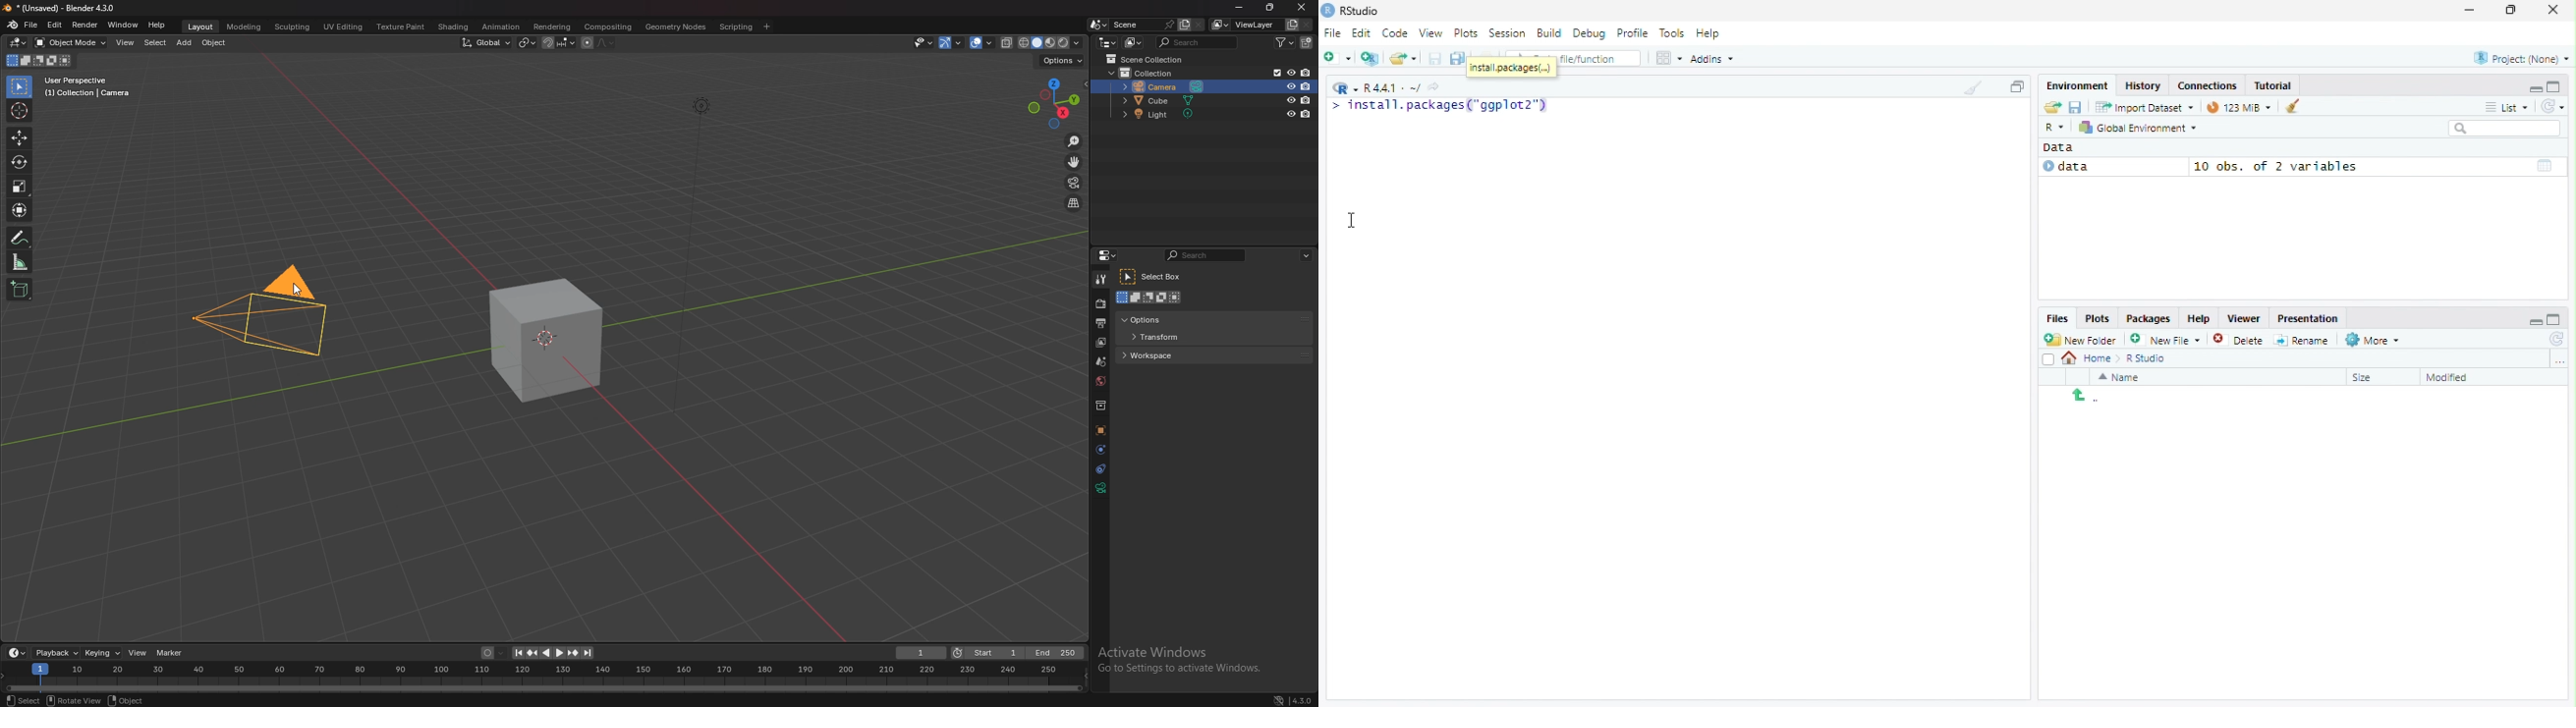 The height and width of the screenshot is (728, 2576). What do you see at coordinates (1469, 32) in the screenshot?
I see `Plots` at bounding box center [1469, 32].